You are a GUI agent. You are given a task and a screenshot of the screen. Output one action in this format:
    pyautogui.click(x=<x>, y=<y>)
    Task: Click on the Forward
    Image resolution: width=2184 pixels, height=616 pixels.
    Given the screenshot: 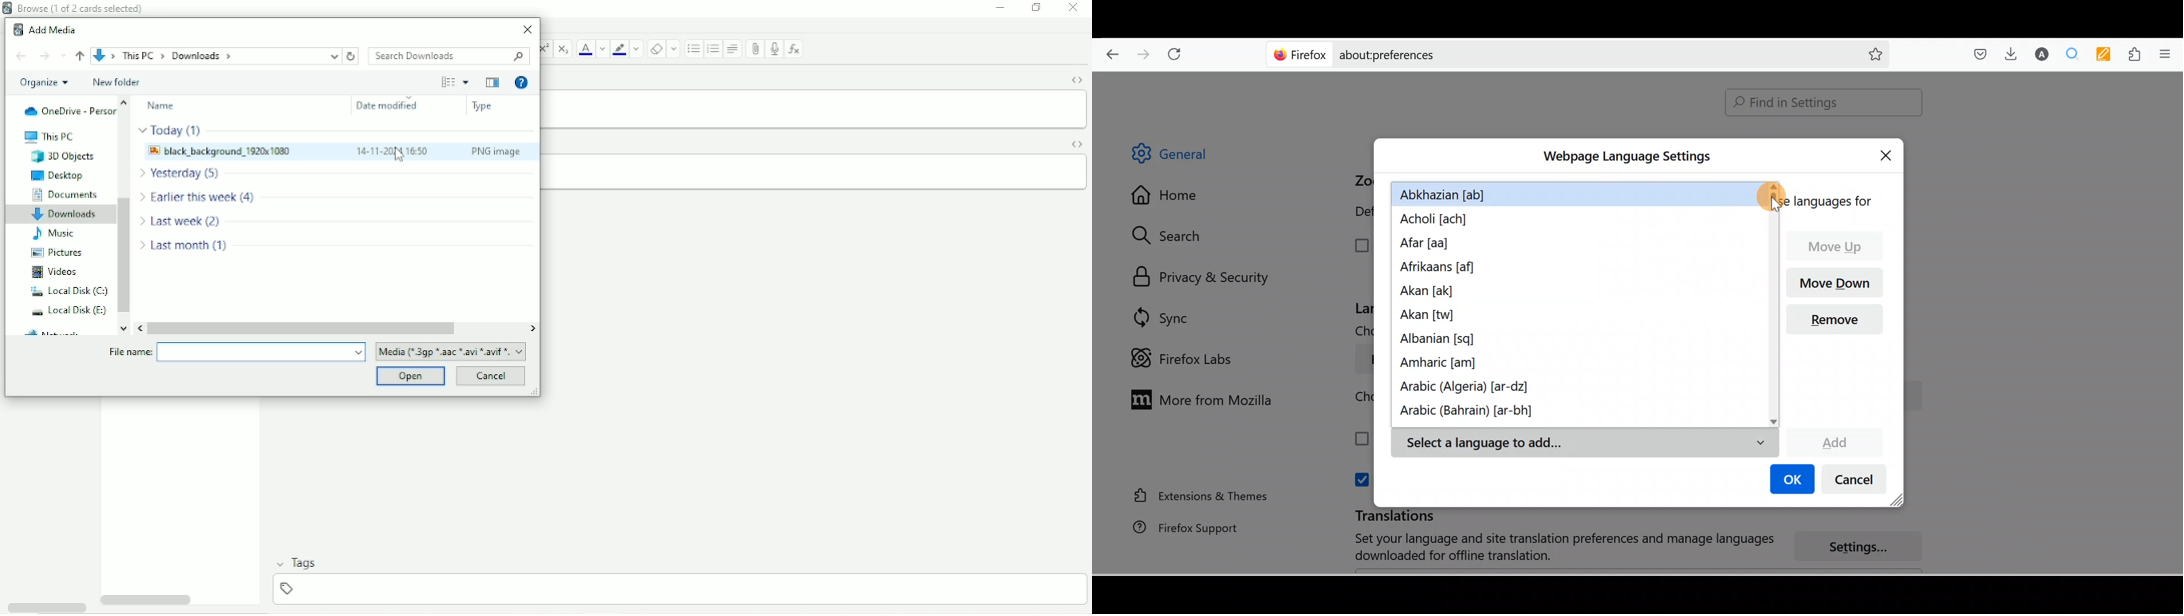 What is the action you would take?
    pyautogui.click(x=45, y=55)
    